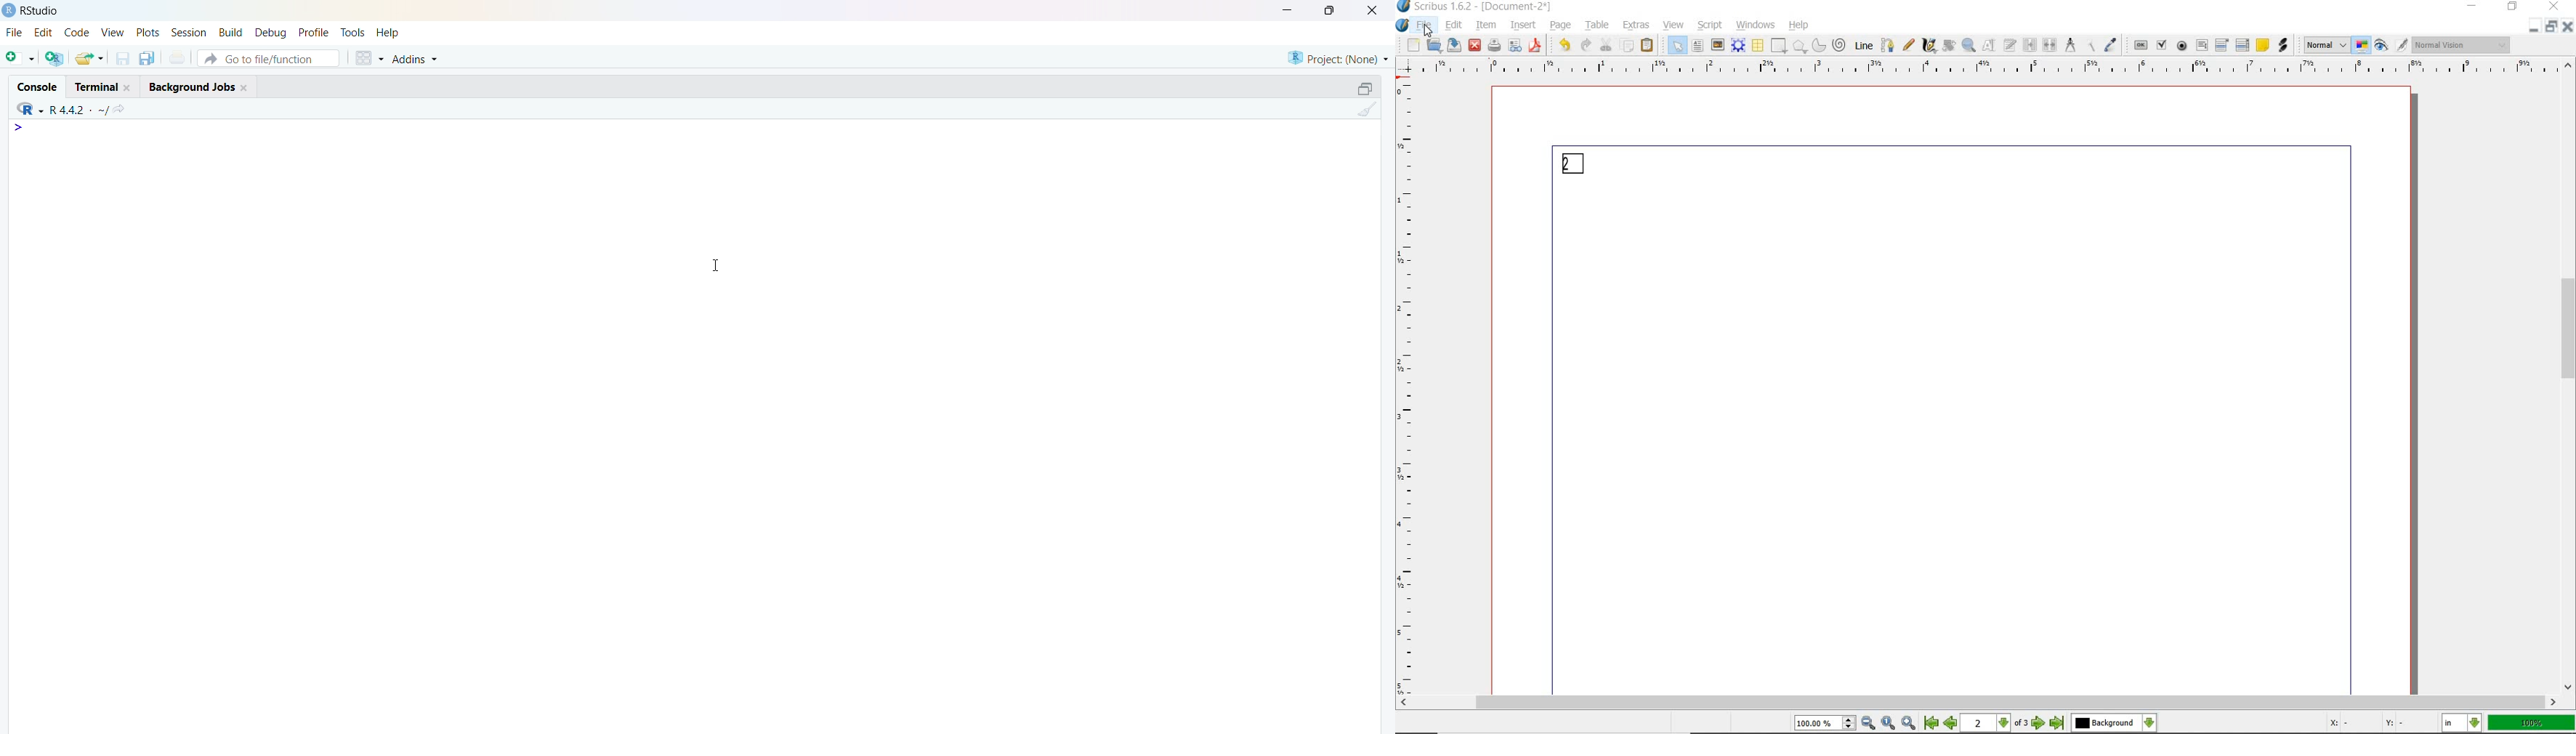 The image size is (2576, 756). Describe the element at coordinates (1435, 46) in the screenshot. I see `open` at that location.